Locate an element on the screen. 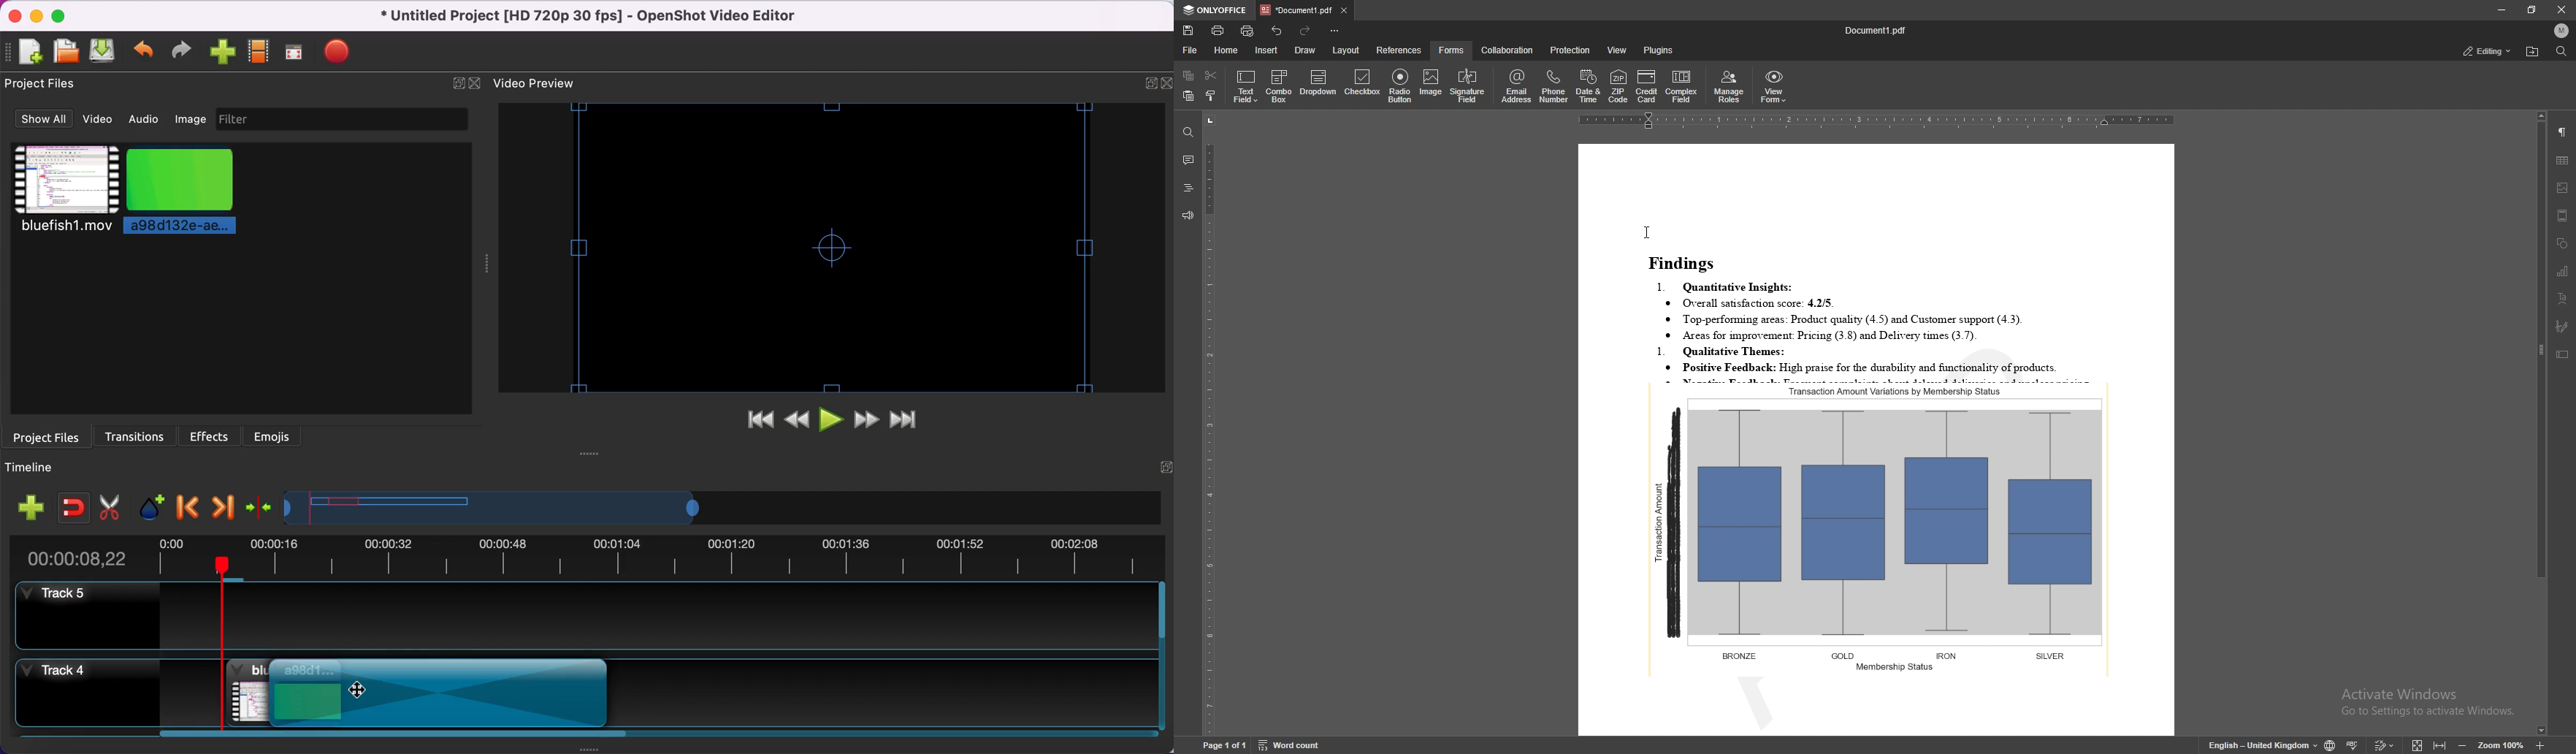  locate file is located at coordinates (2532, 53).